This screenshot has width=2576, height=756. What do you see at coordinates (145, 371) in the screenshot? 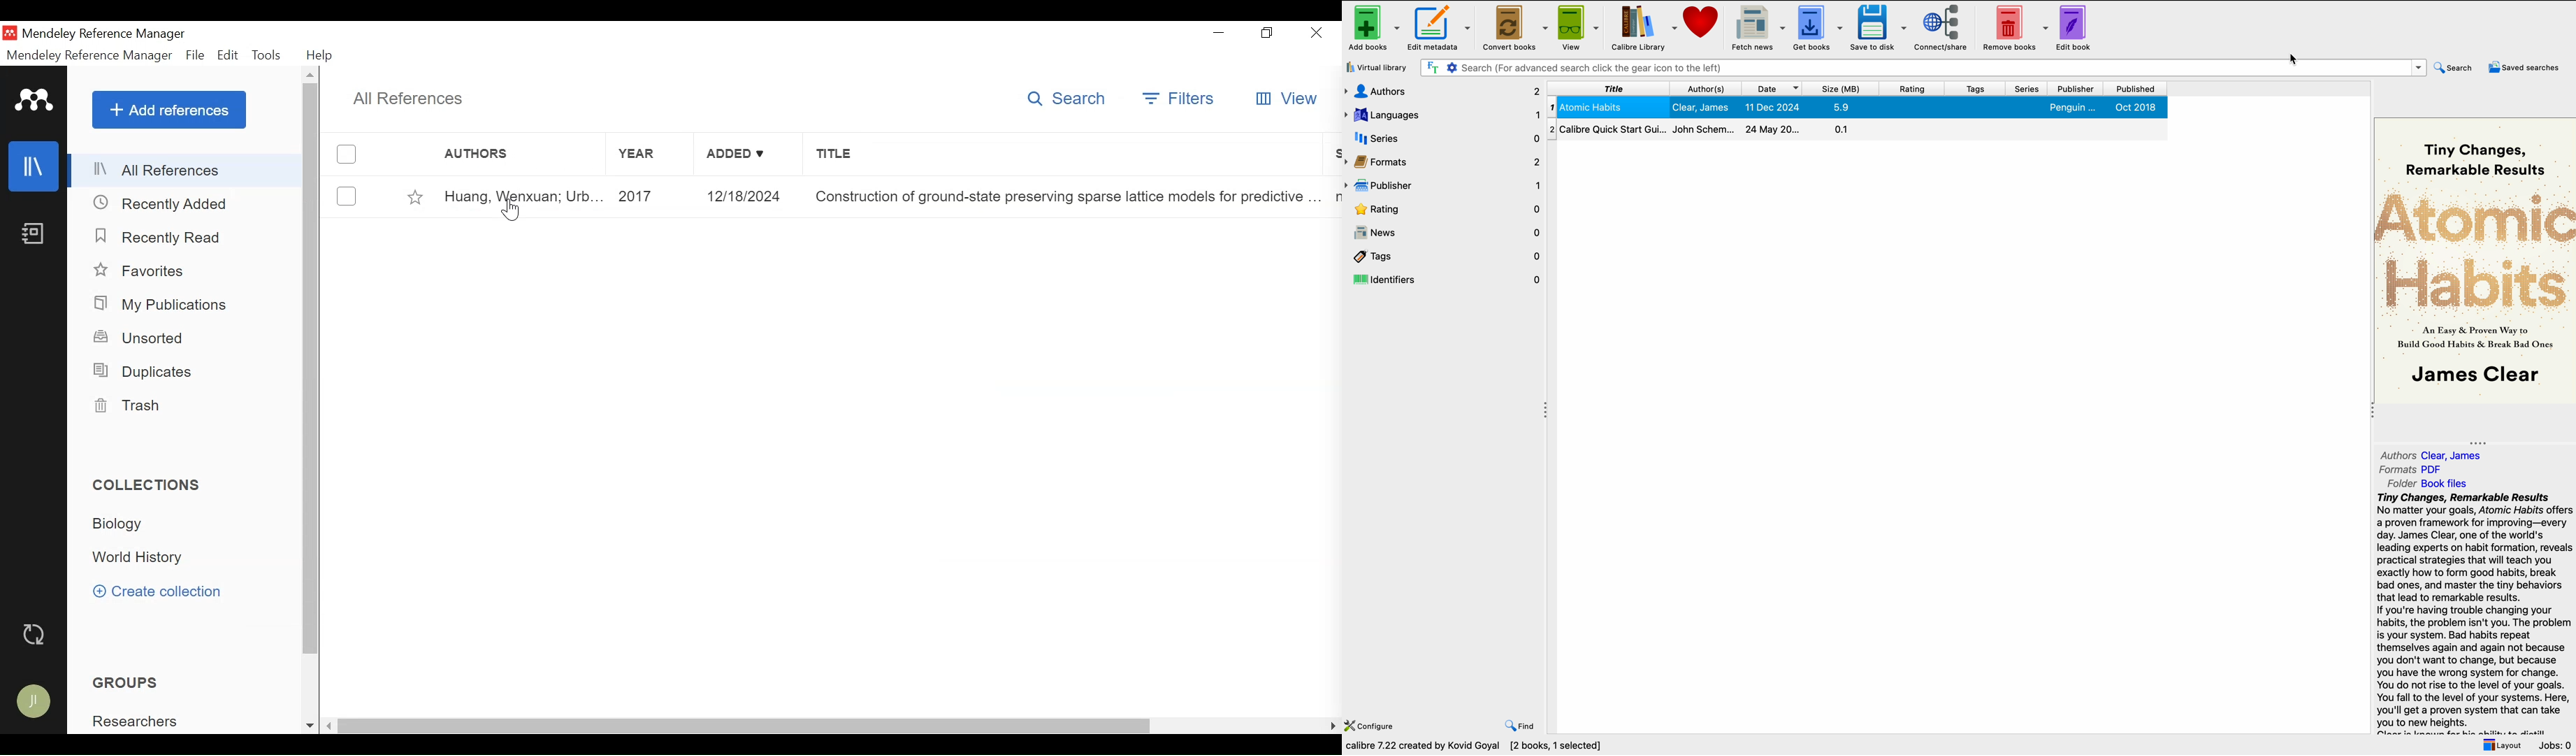
I see `Duplicates` at bounding box center [145, 371].